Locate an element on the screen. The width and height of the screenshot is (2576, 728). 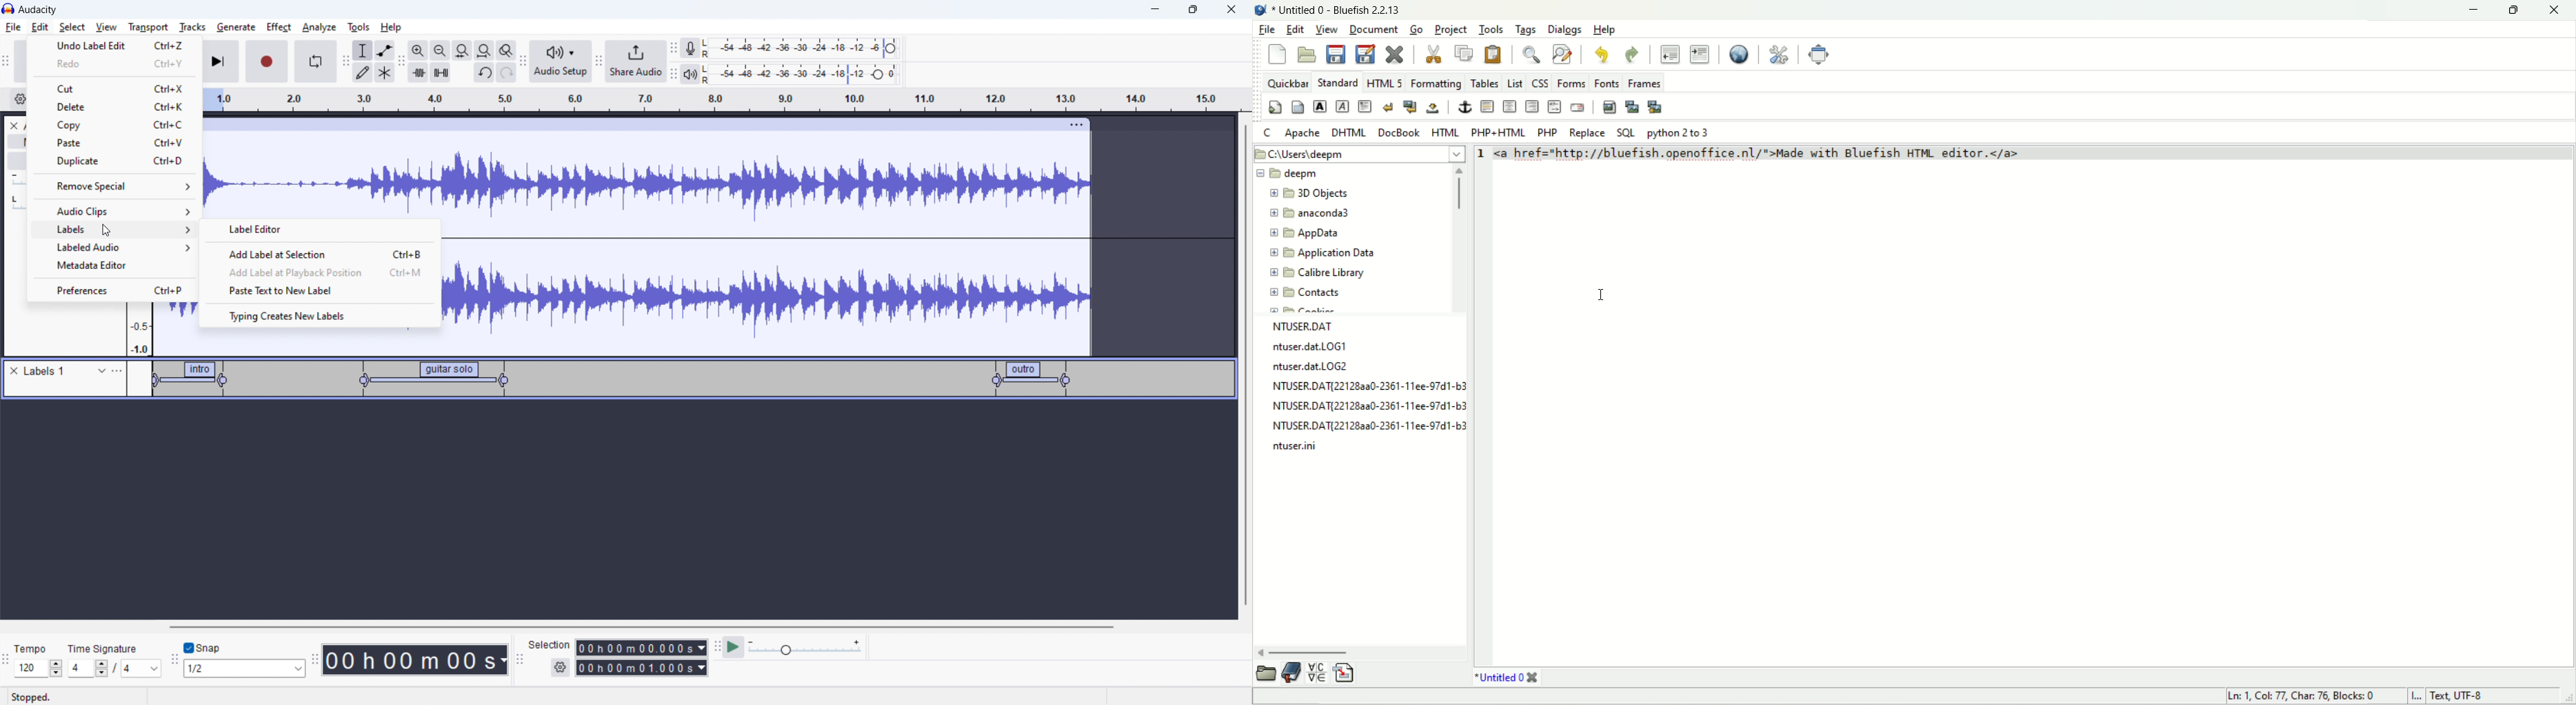
undo is located at coordinates (507, 72).